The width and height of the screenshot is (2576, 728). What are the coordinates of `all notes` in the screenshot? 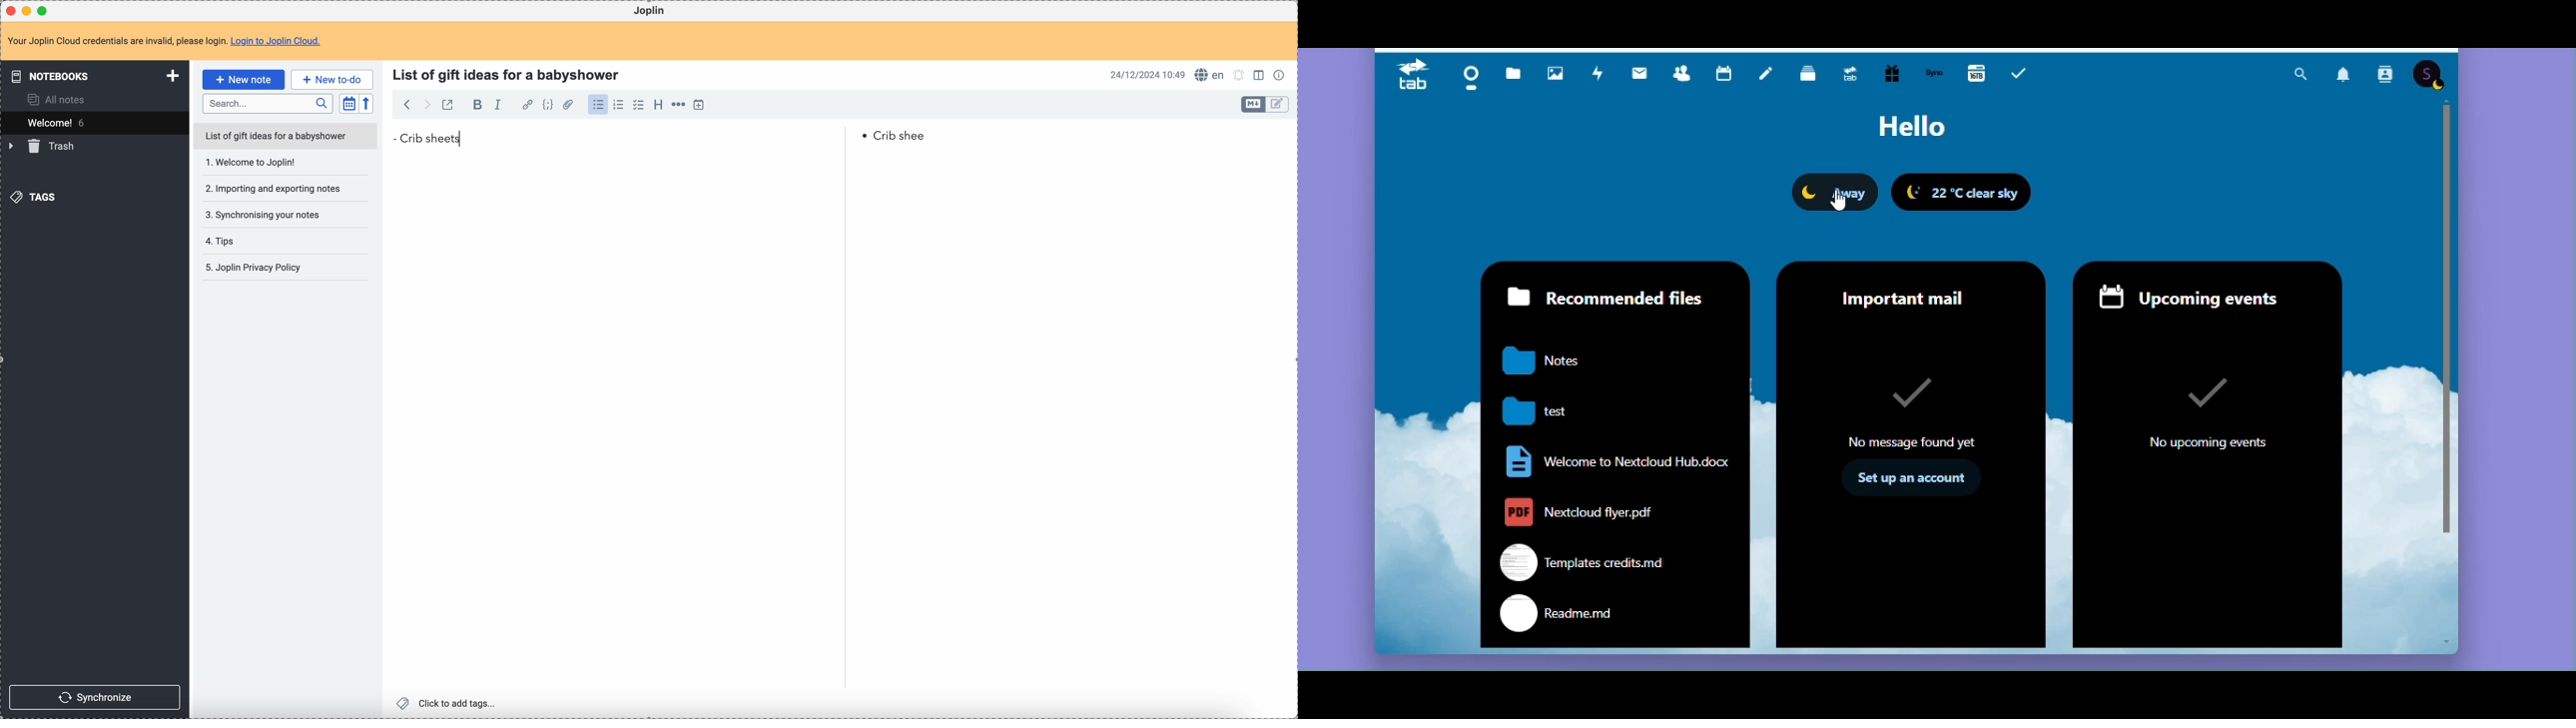 It's located at (58, 99).